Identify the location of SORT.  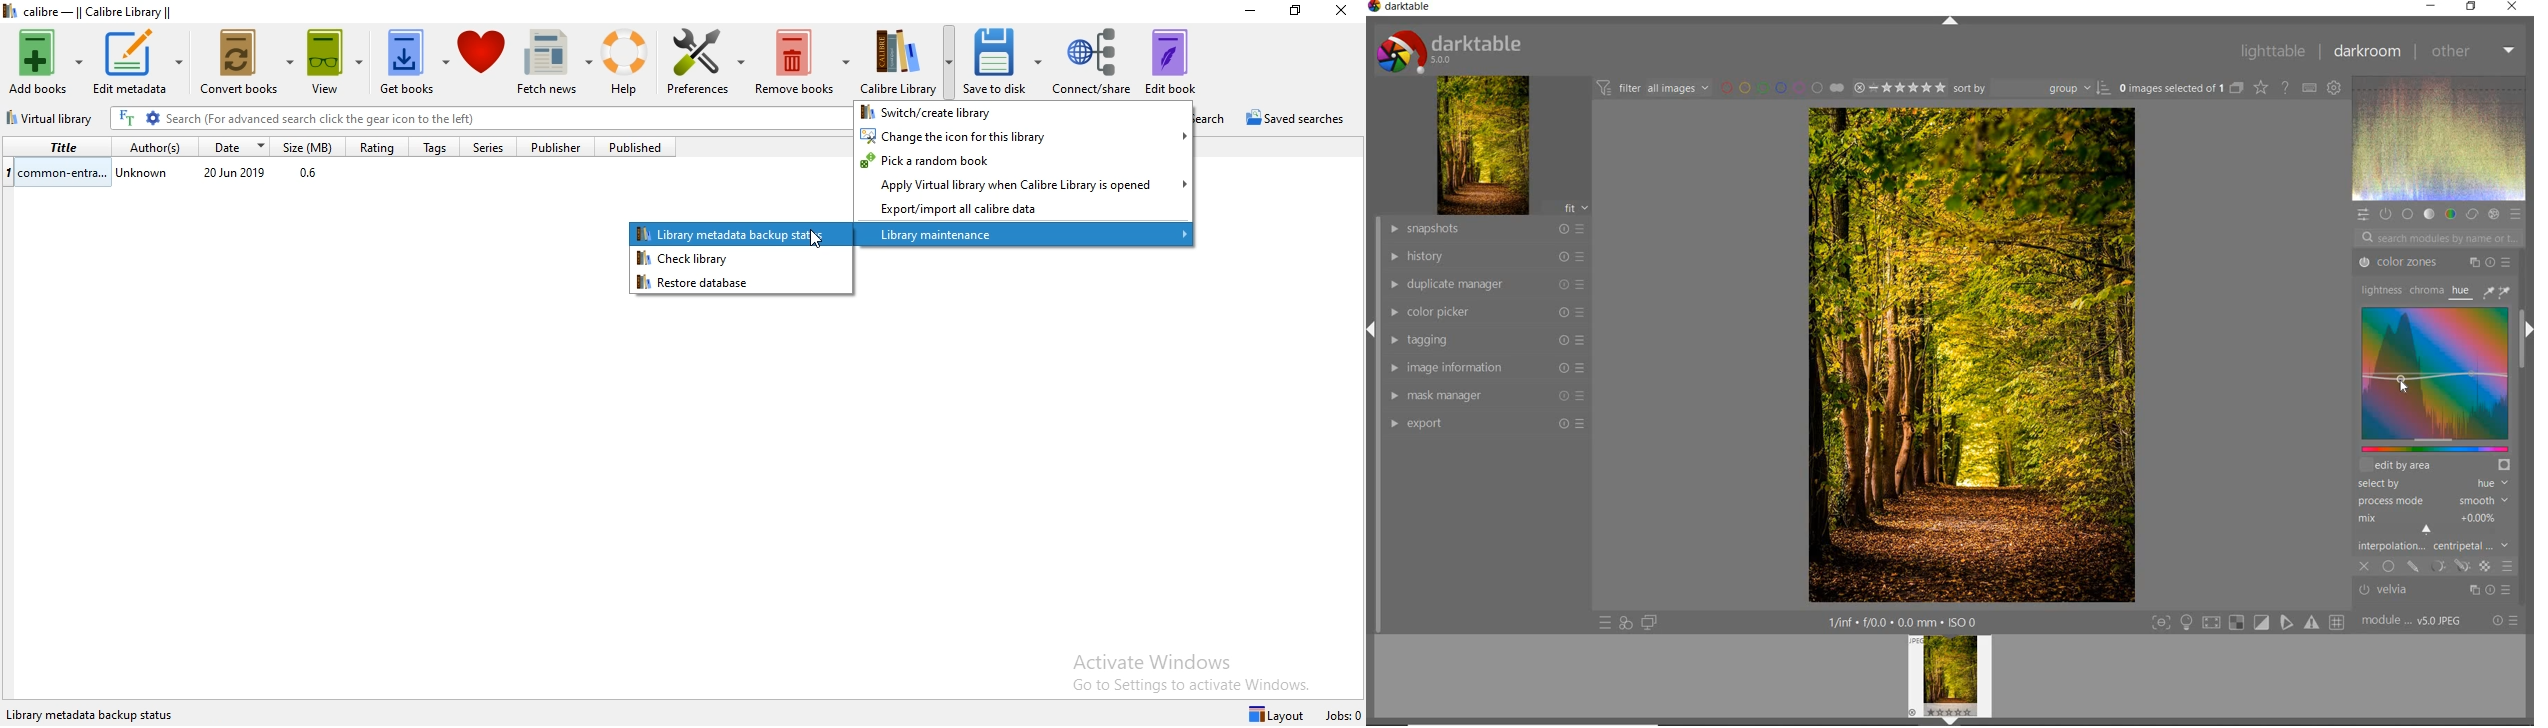
(2031, 88).